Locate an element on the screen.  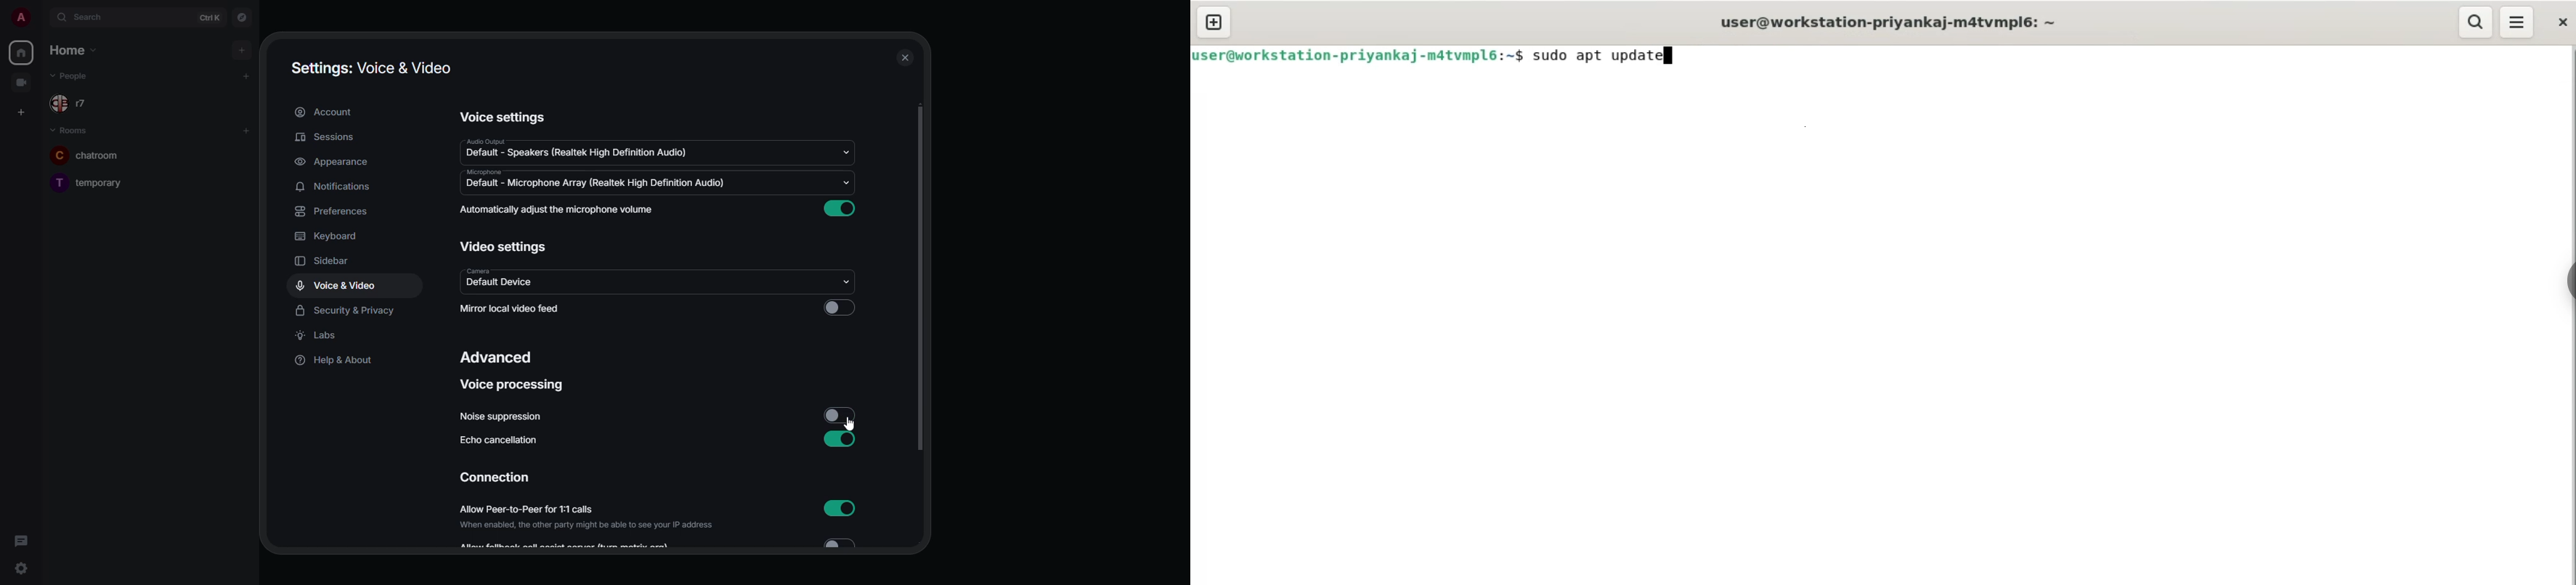
expand is located at coordinates (43, 19).